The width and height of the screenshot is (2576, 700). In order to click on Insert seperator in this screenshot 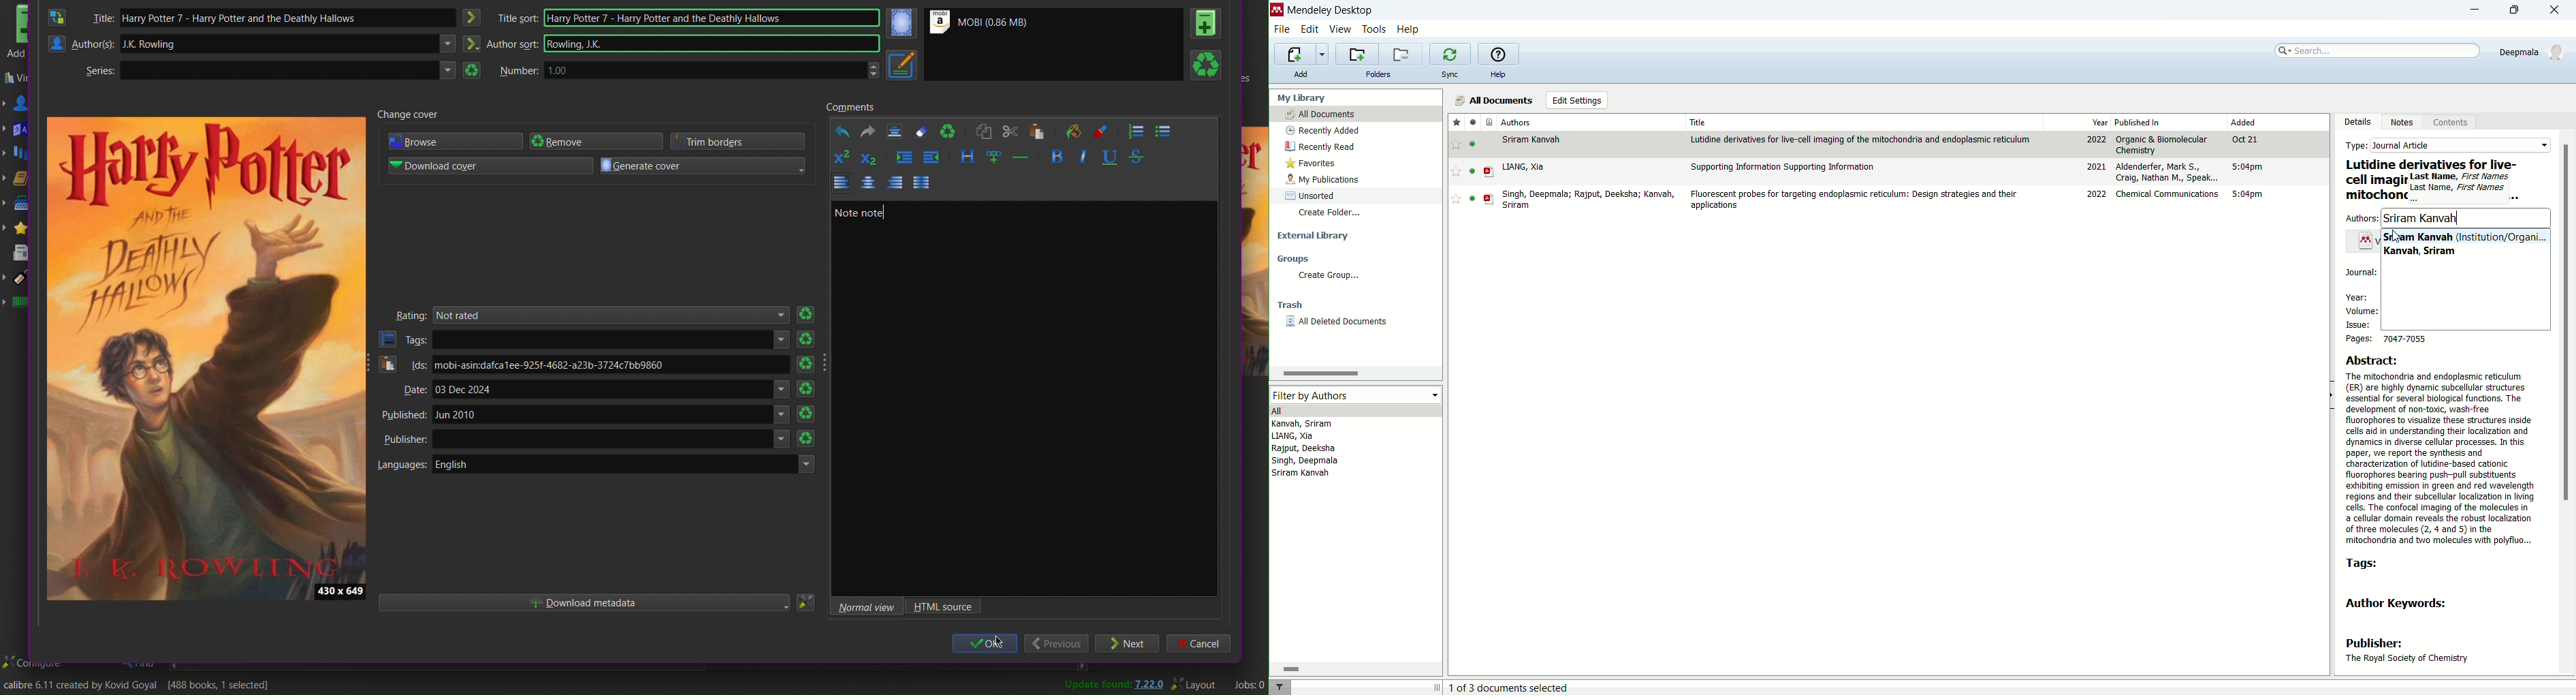, I will do `click(1021, 156)`.